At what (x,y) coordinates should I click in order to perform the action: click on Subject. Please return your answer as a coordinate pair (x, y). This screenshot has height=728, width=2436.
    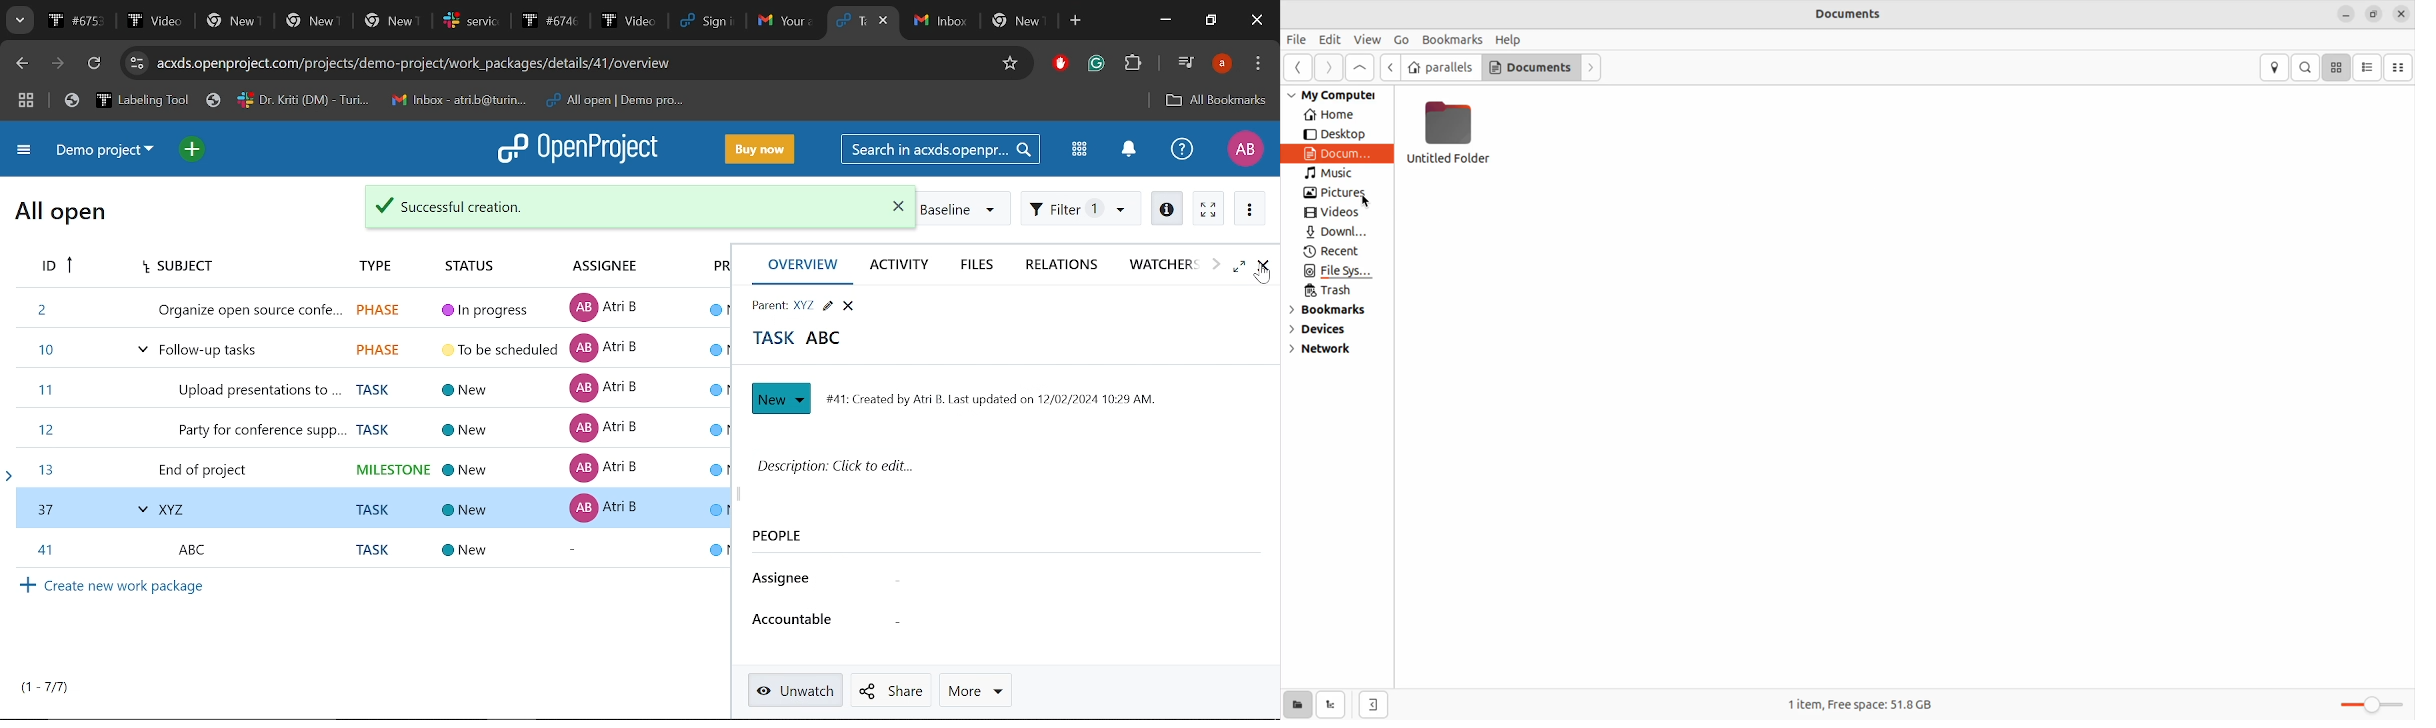
    Looking at the image, I should click on (174, 267).